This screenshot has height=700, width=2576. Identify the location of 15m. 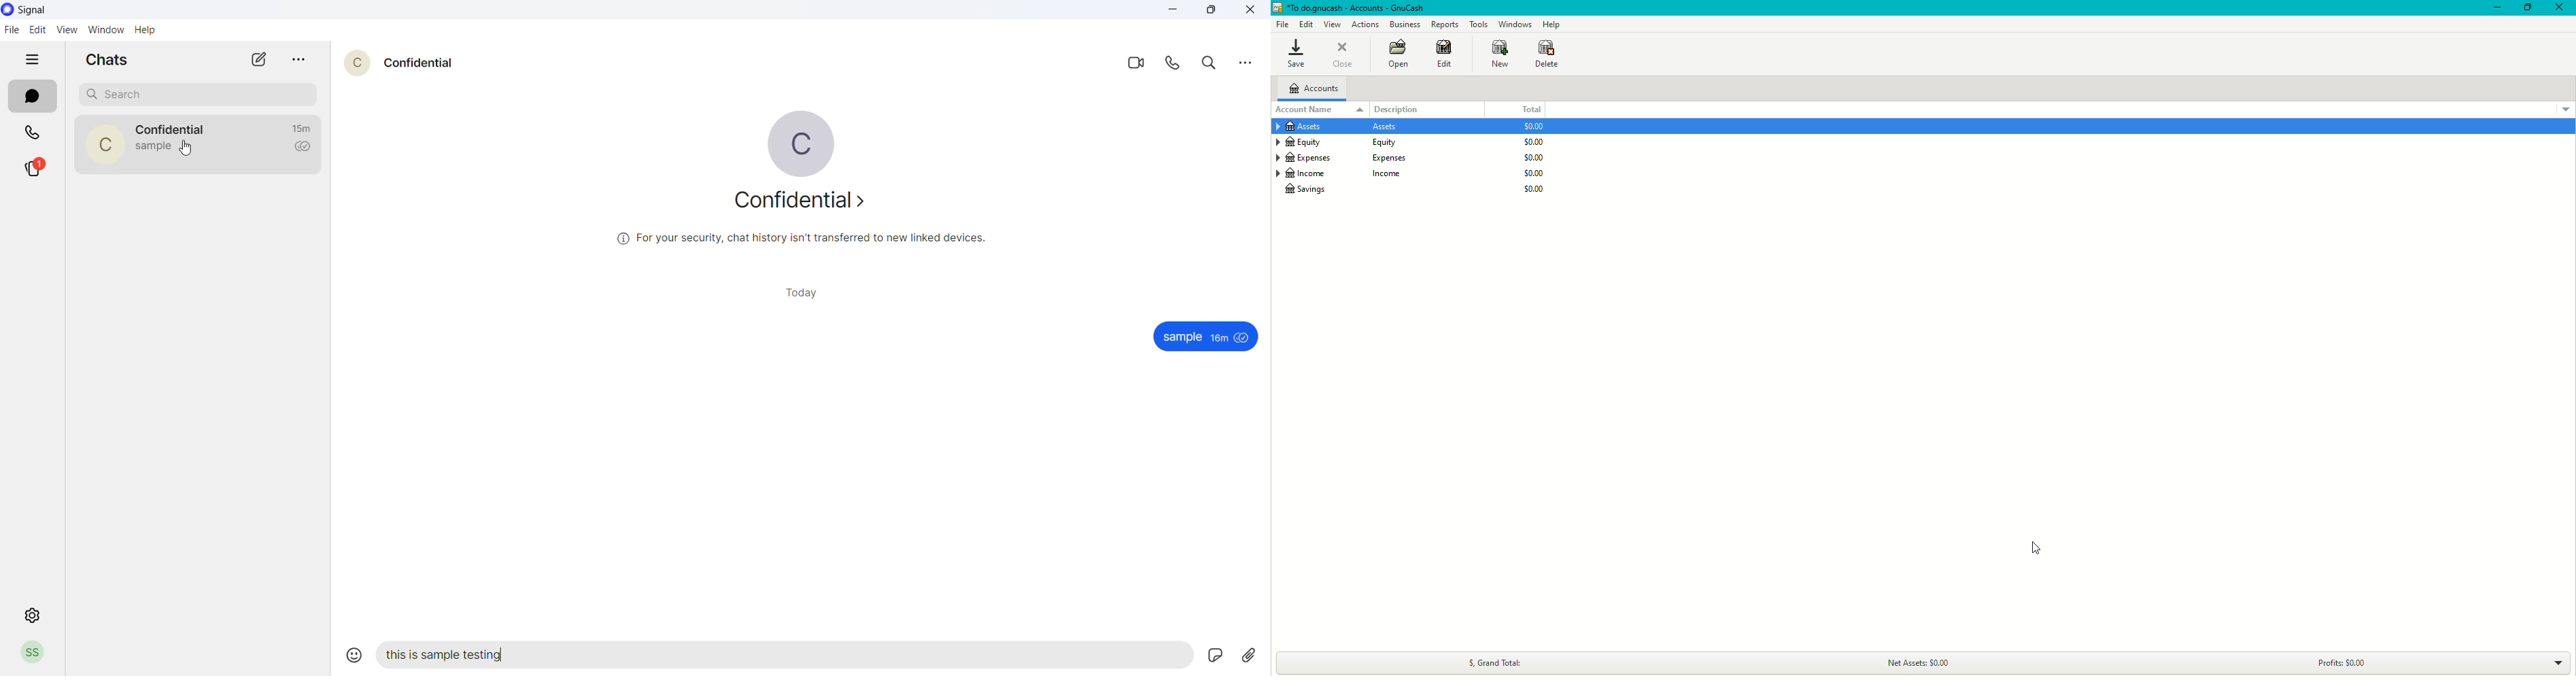
(302, 128).